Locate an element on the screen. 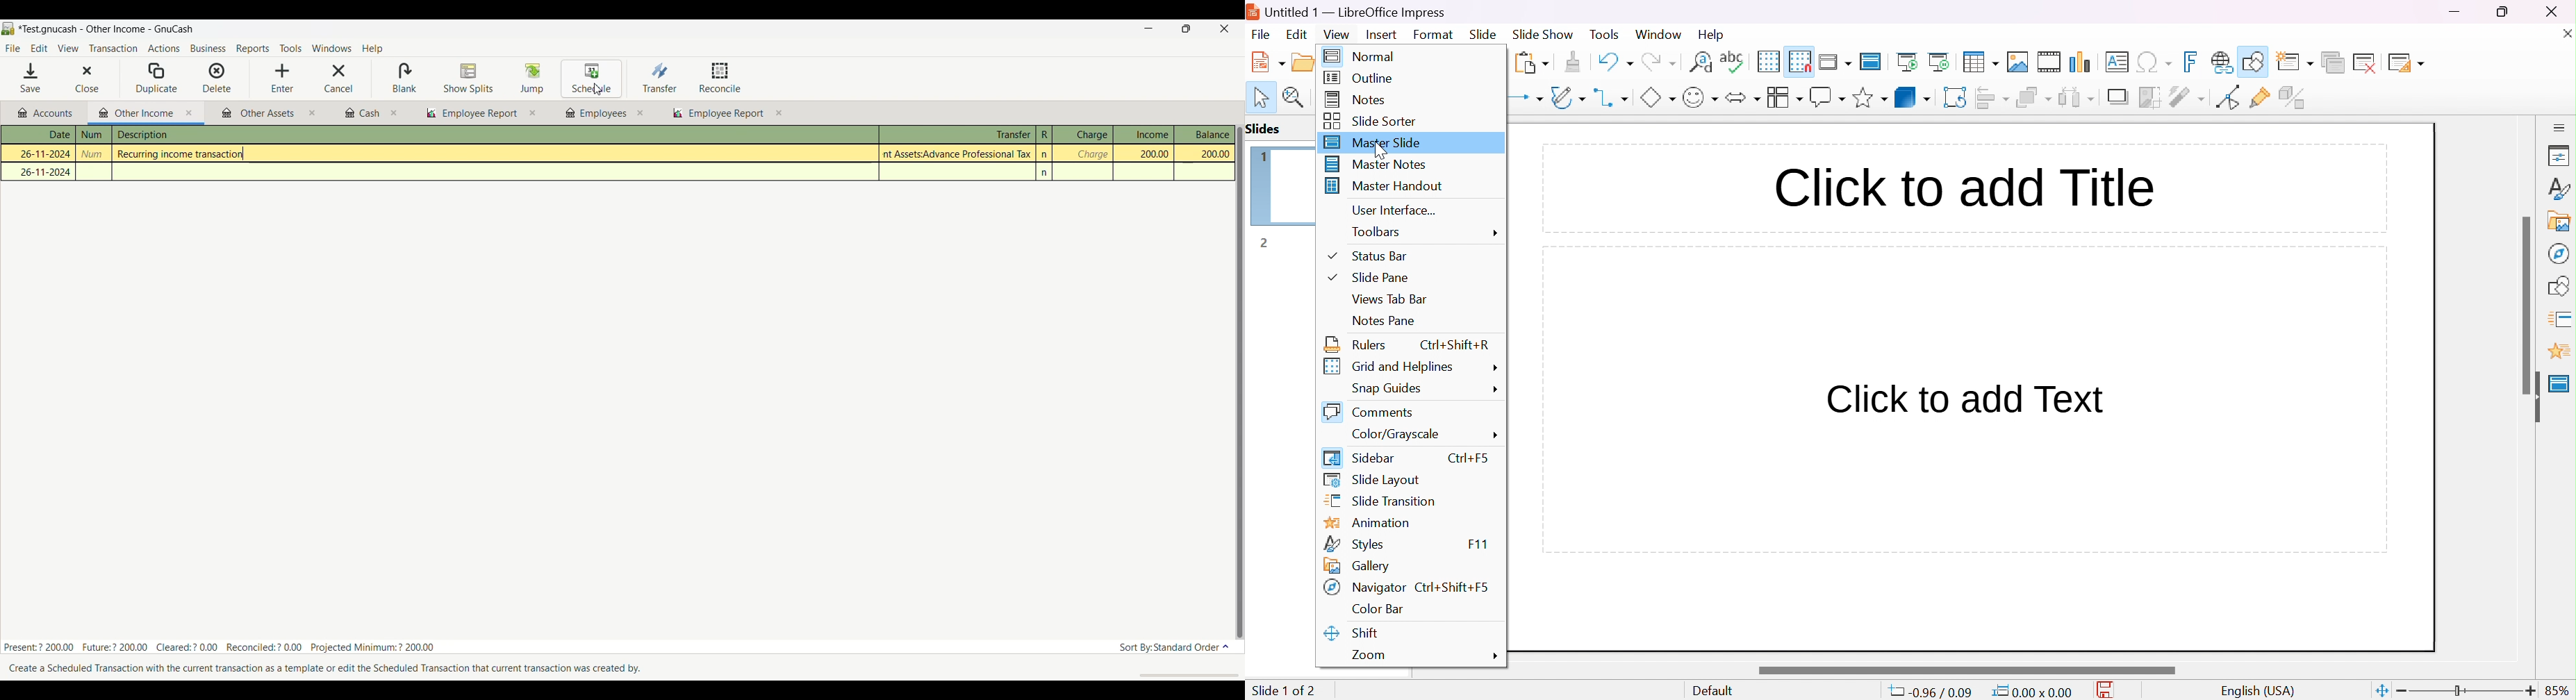 The width and height of the screenshot is (2576, 700). slide layout is located at coordinates (1372, 480).